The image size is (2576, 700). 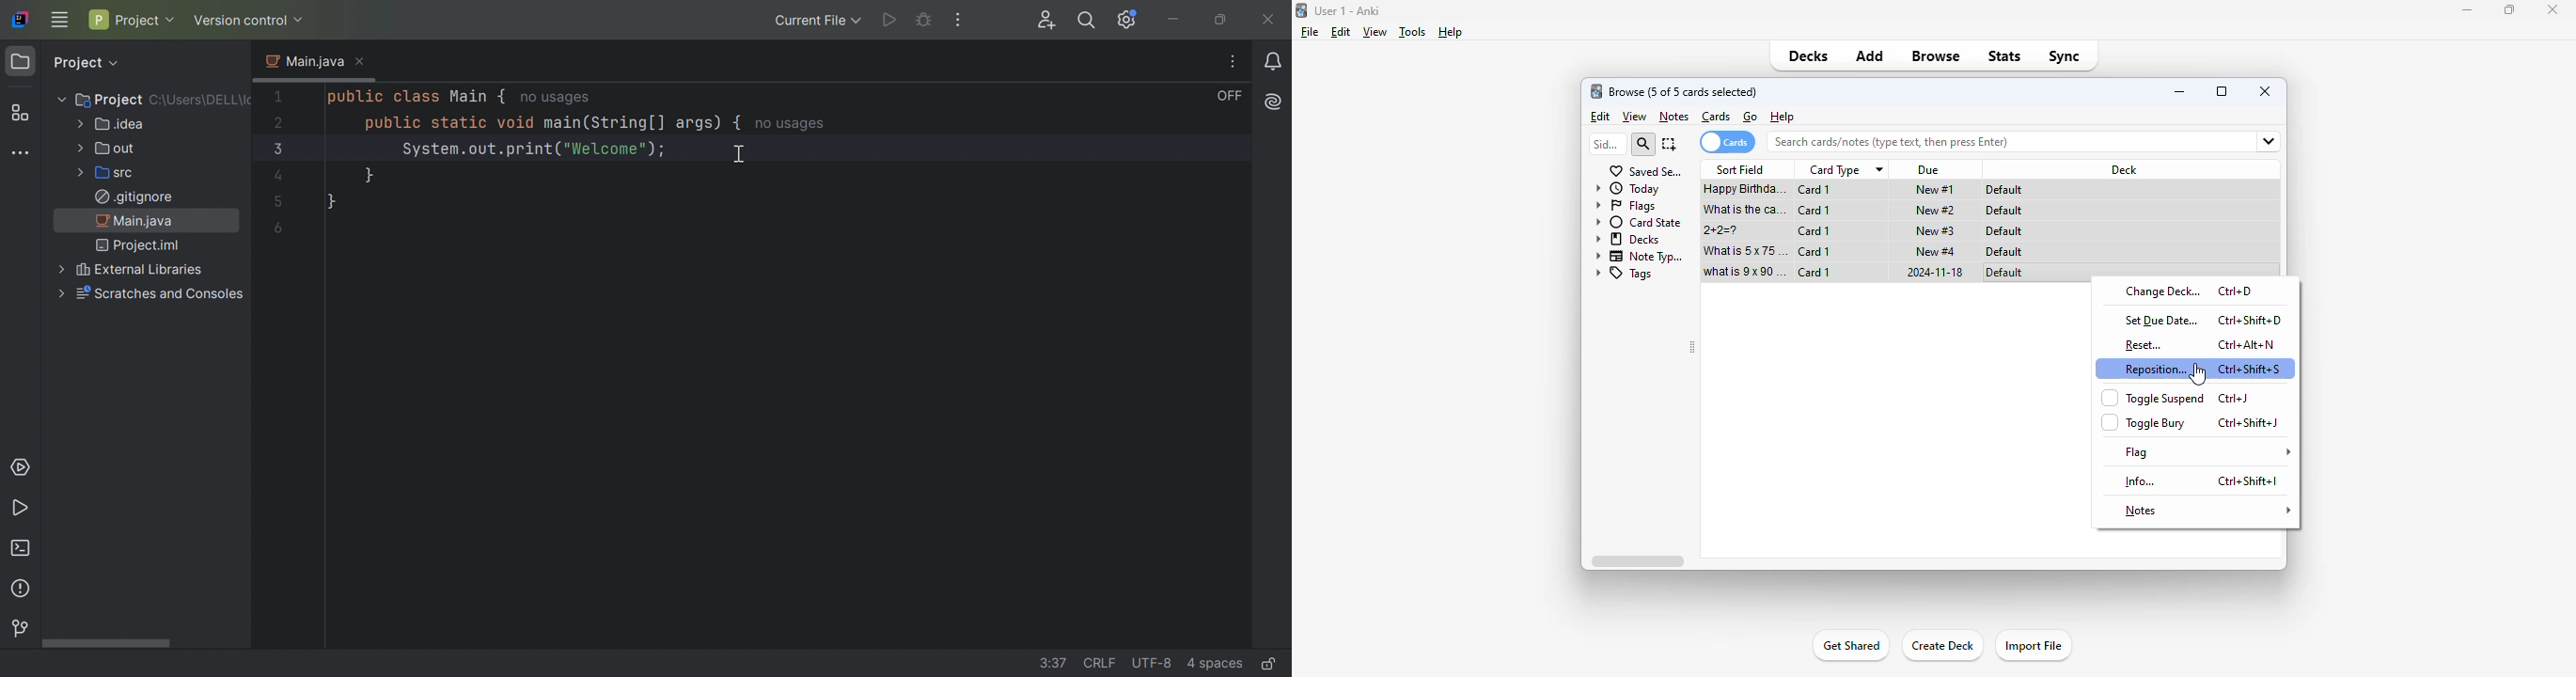 What do you see at coordinates (2162, 292) in the screenshot?
I see `change deck` at bounding box center [2162, 292].